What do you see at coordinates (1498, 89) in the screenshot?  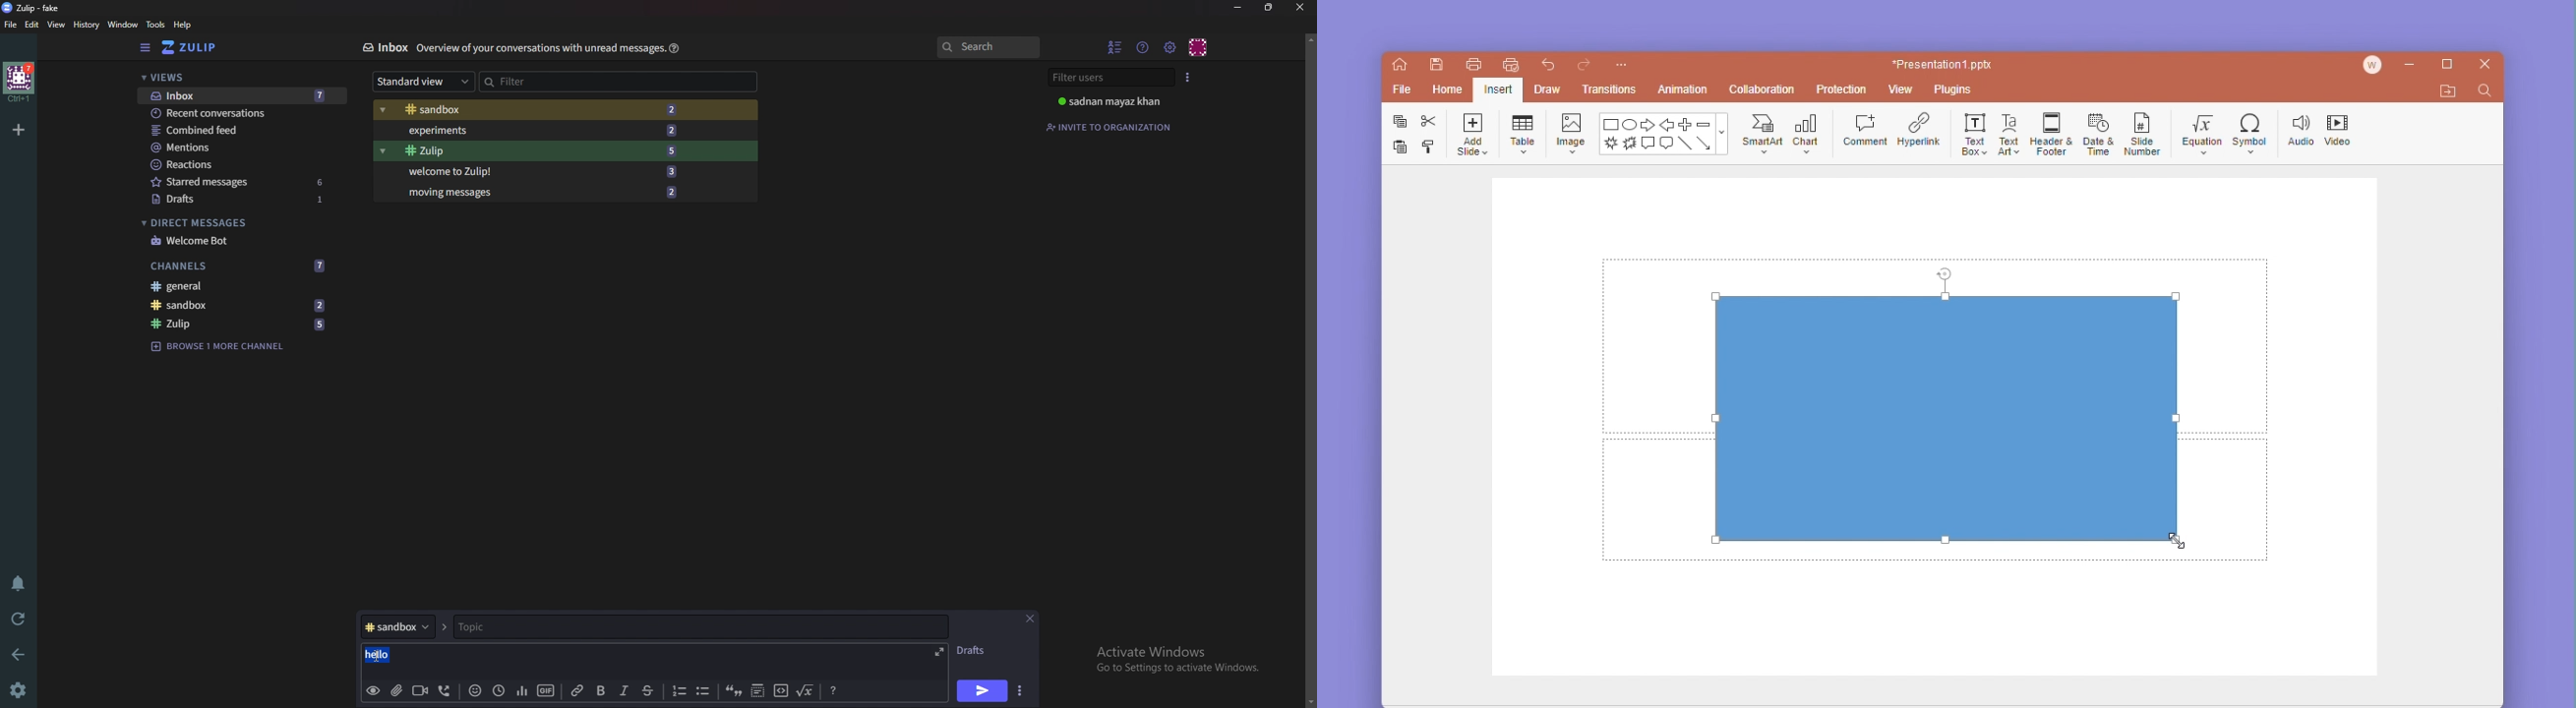 I see `Selected insert` at bounding box center [1498, 89].